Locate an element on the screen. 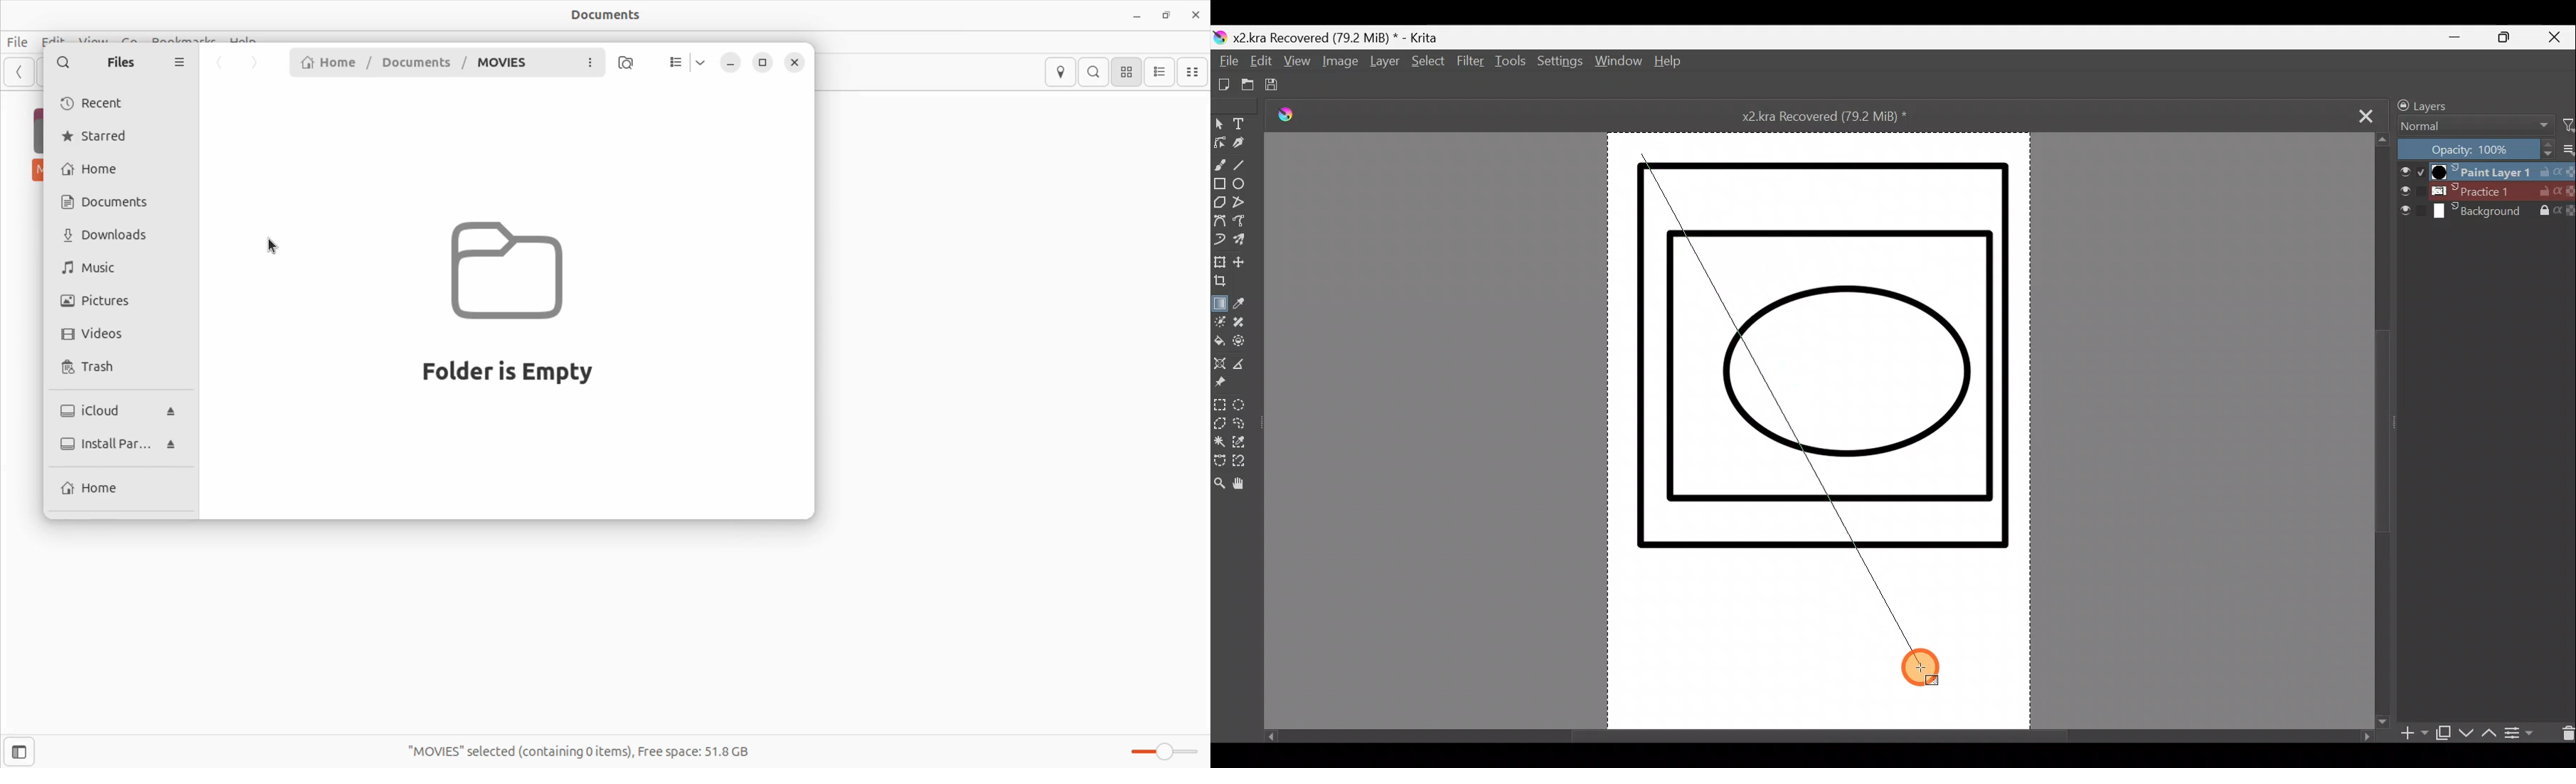  Polgonal selection tool is located at coordinates (1219, 425).